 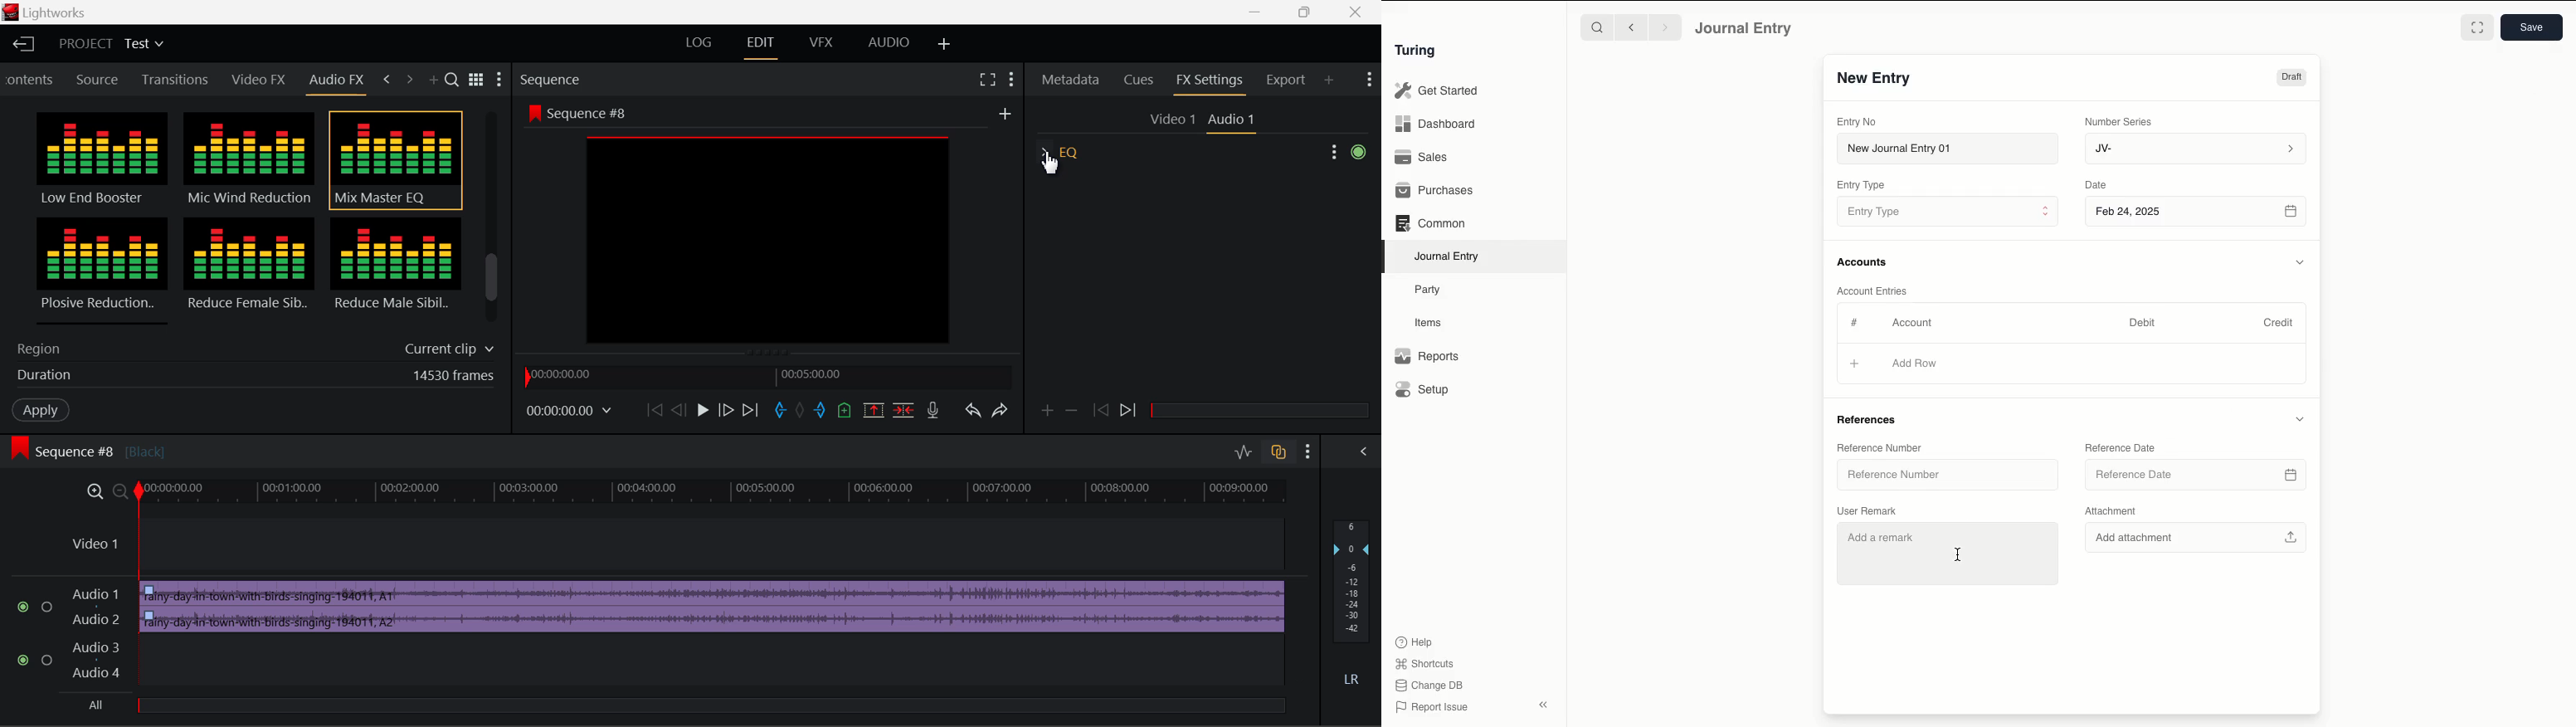 What do you see at coordinates (1856, 322) in the screenshot?
I see `Hashtag` at bounding box center [1856, 322].